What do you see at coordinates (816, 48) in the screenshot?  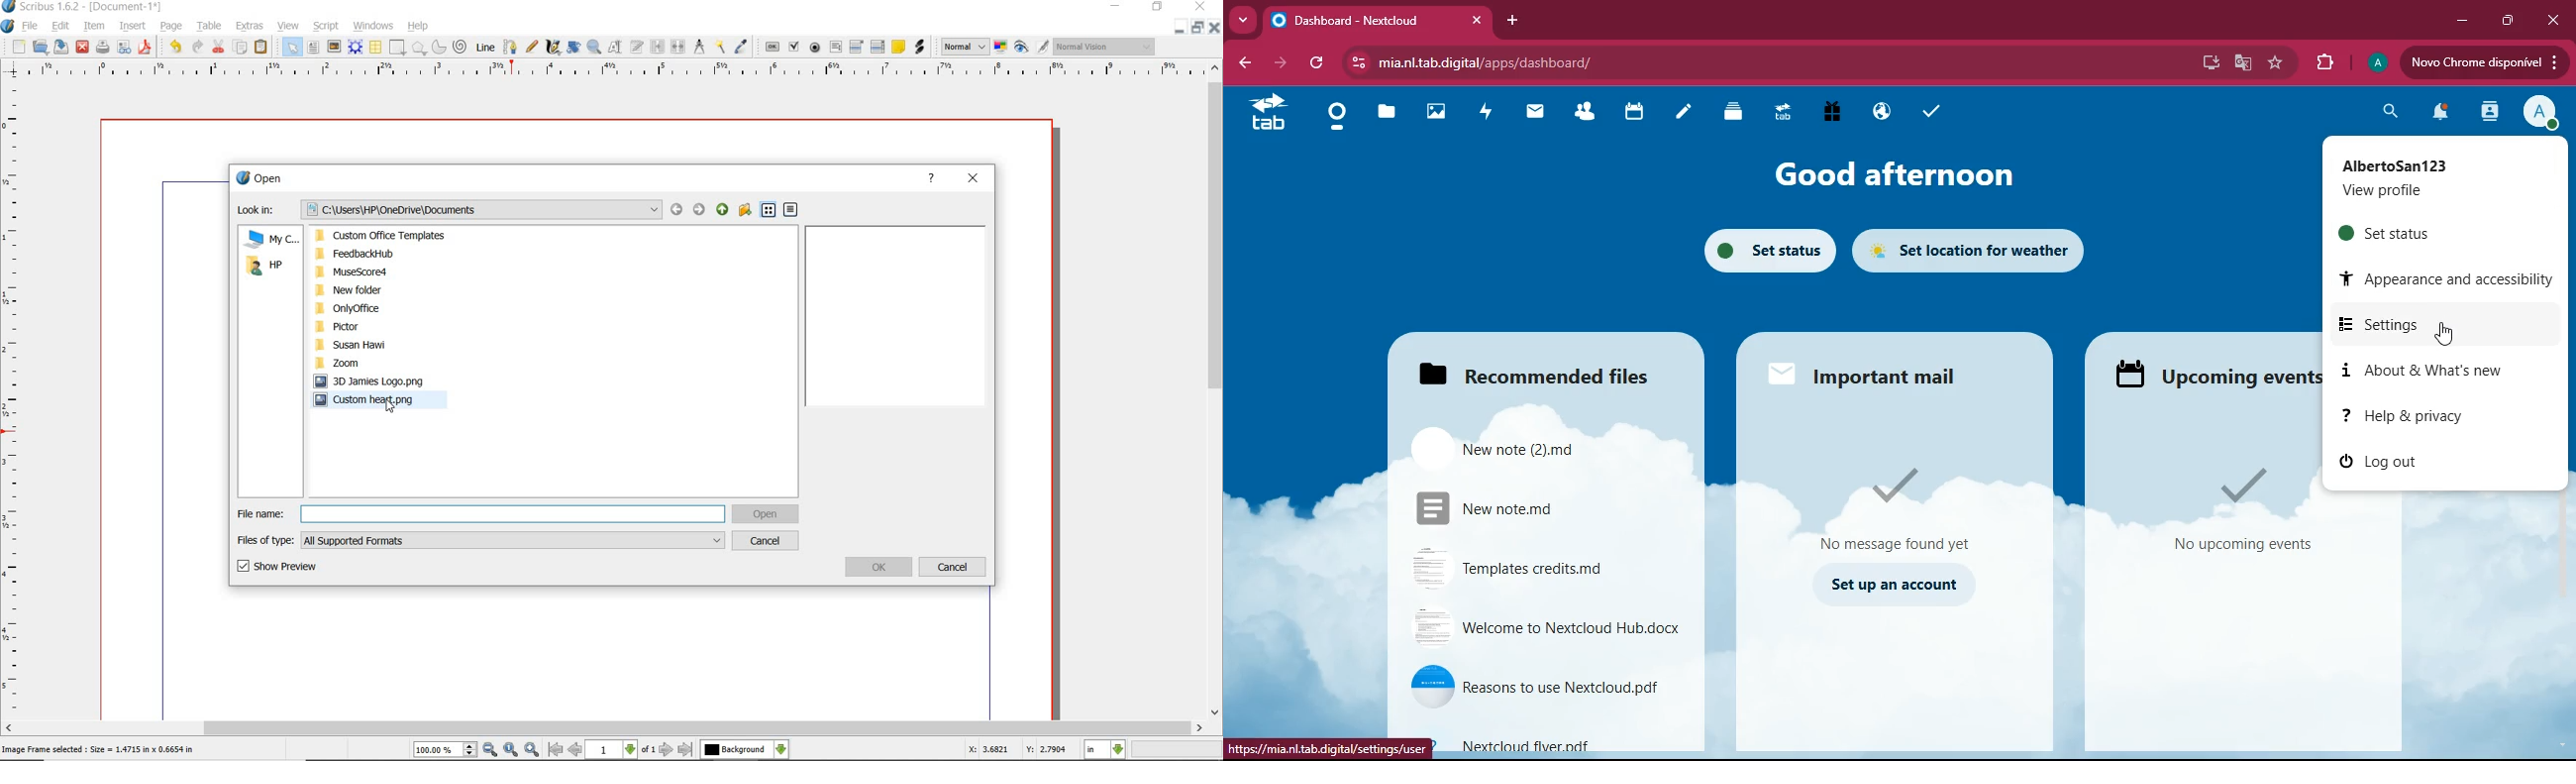 I see `pdf radio box` at bounding box center [816, 48].